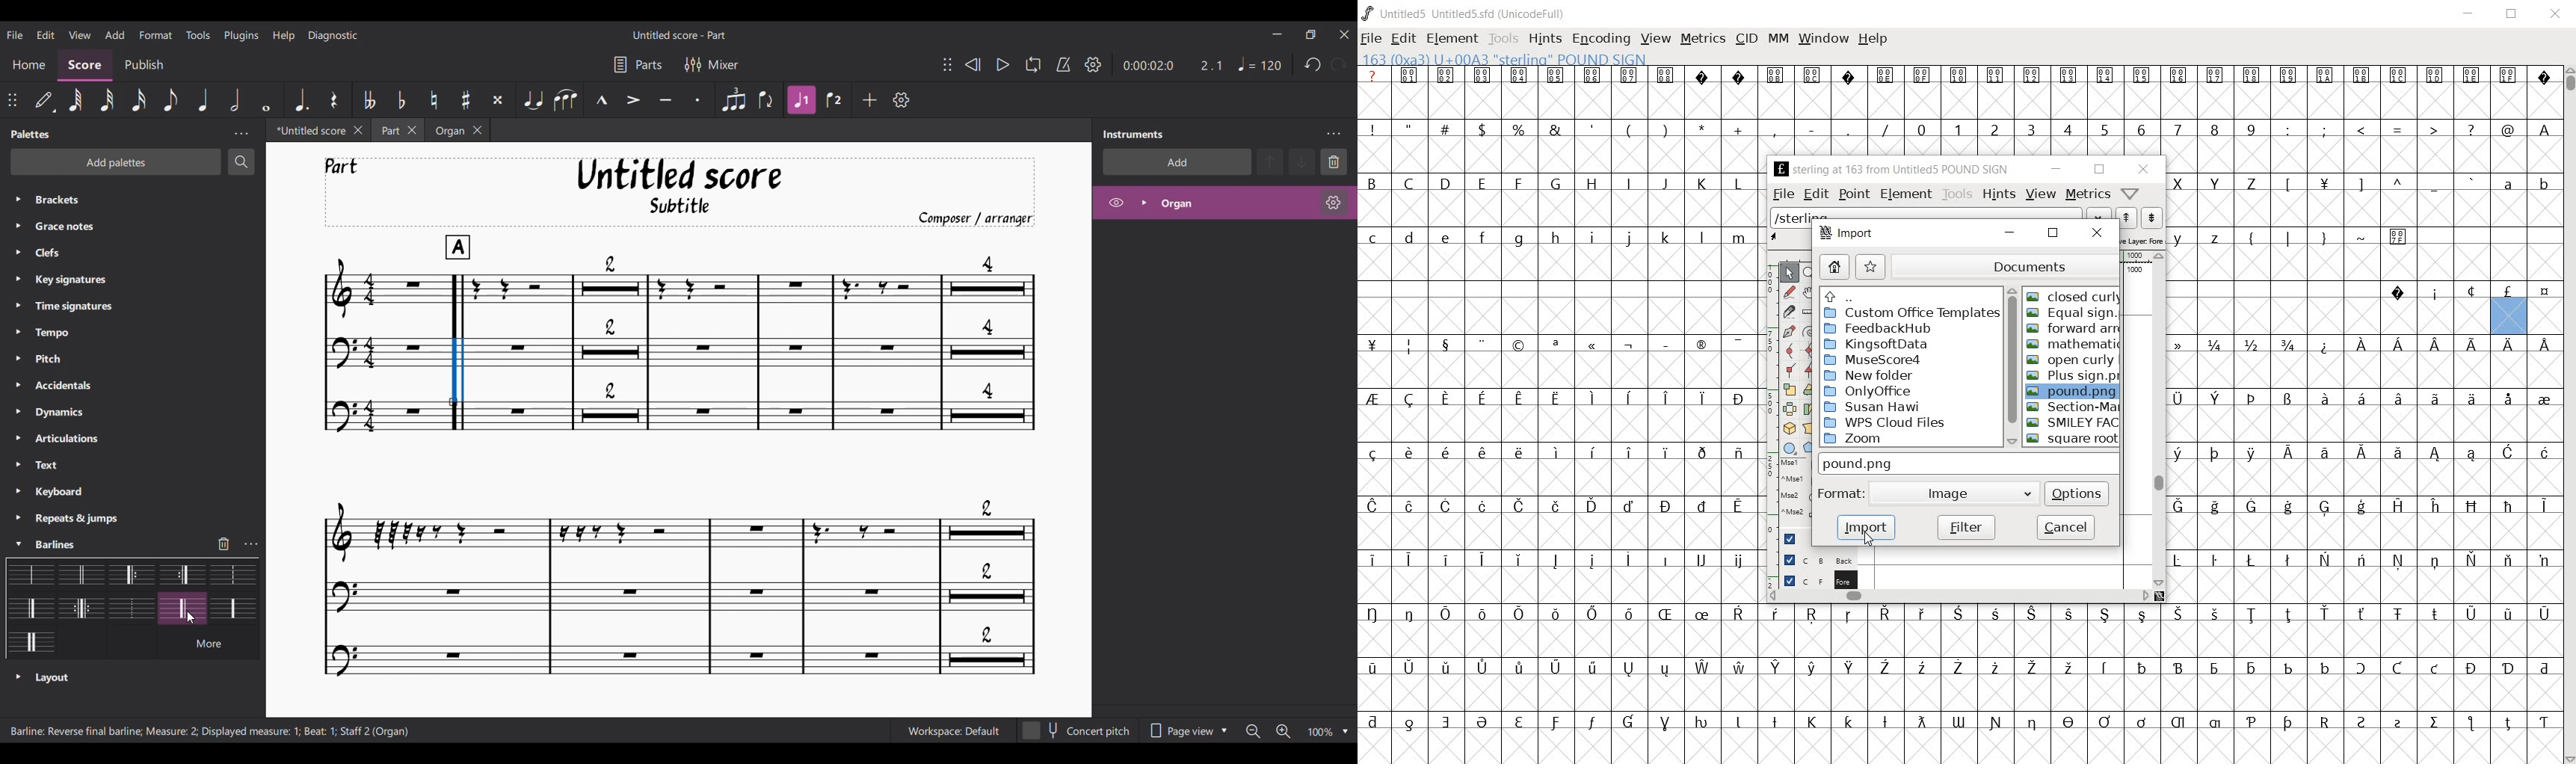  I want to click on Tools menu, so click(199, 35).